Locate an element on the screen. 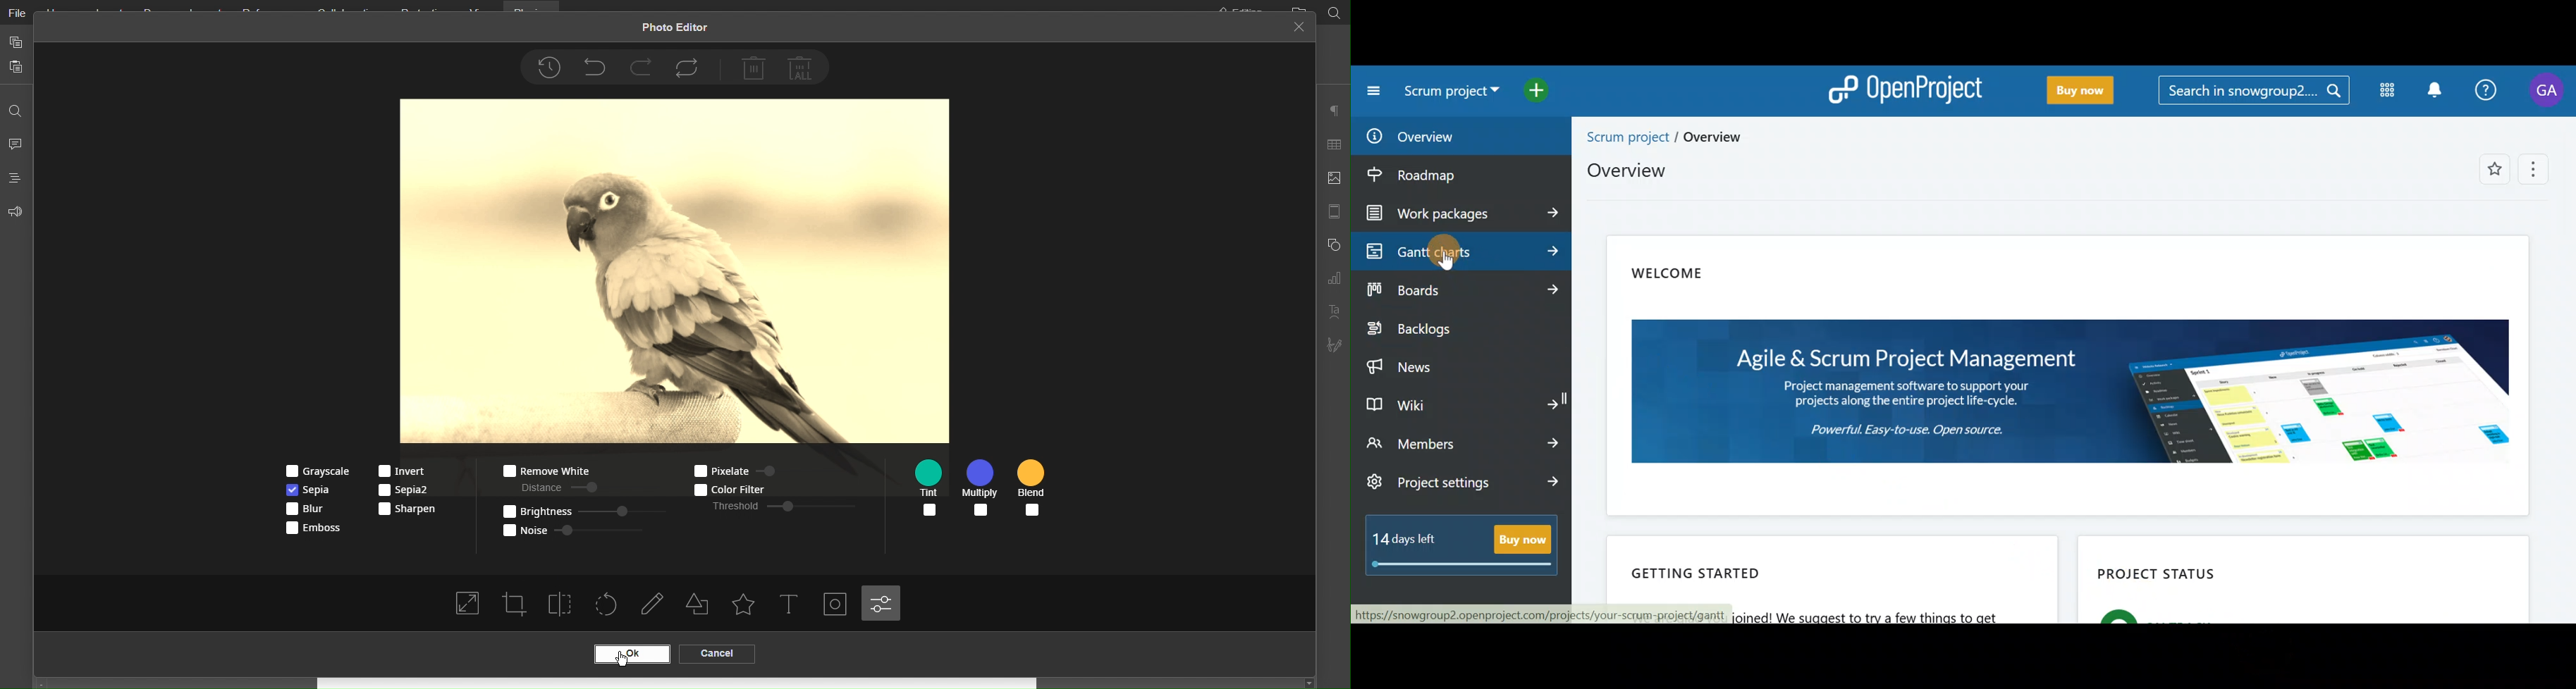  Pixelate is located at coordinates (747, 469).